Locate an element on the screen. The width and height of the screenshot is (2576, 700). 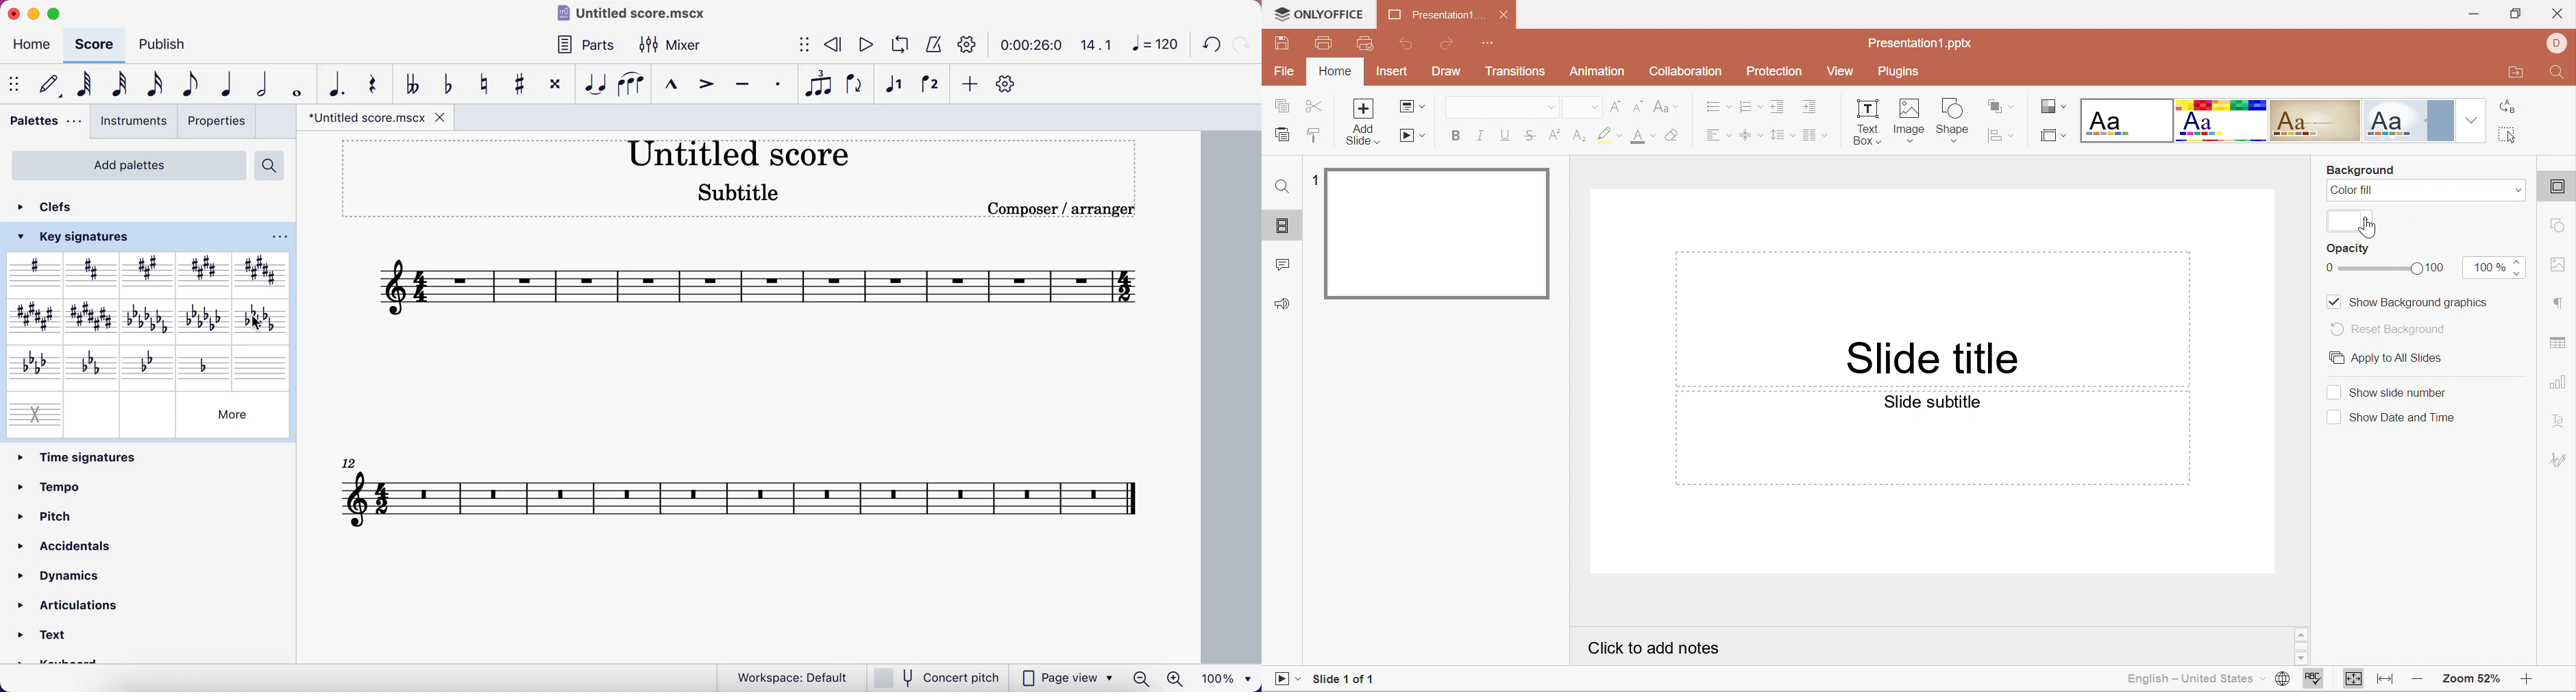
tuplet is located at coordinates (820, 84).